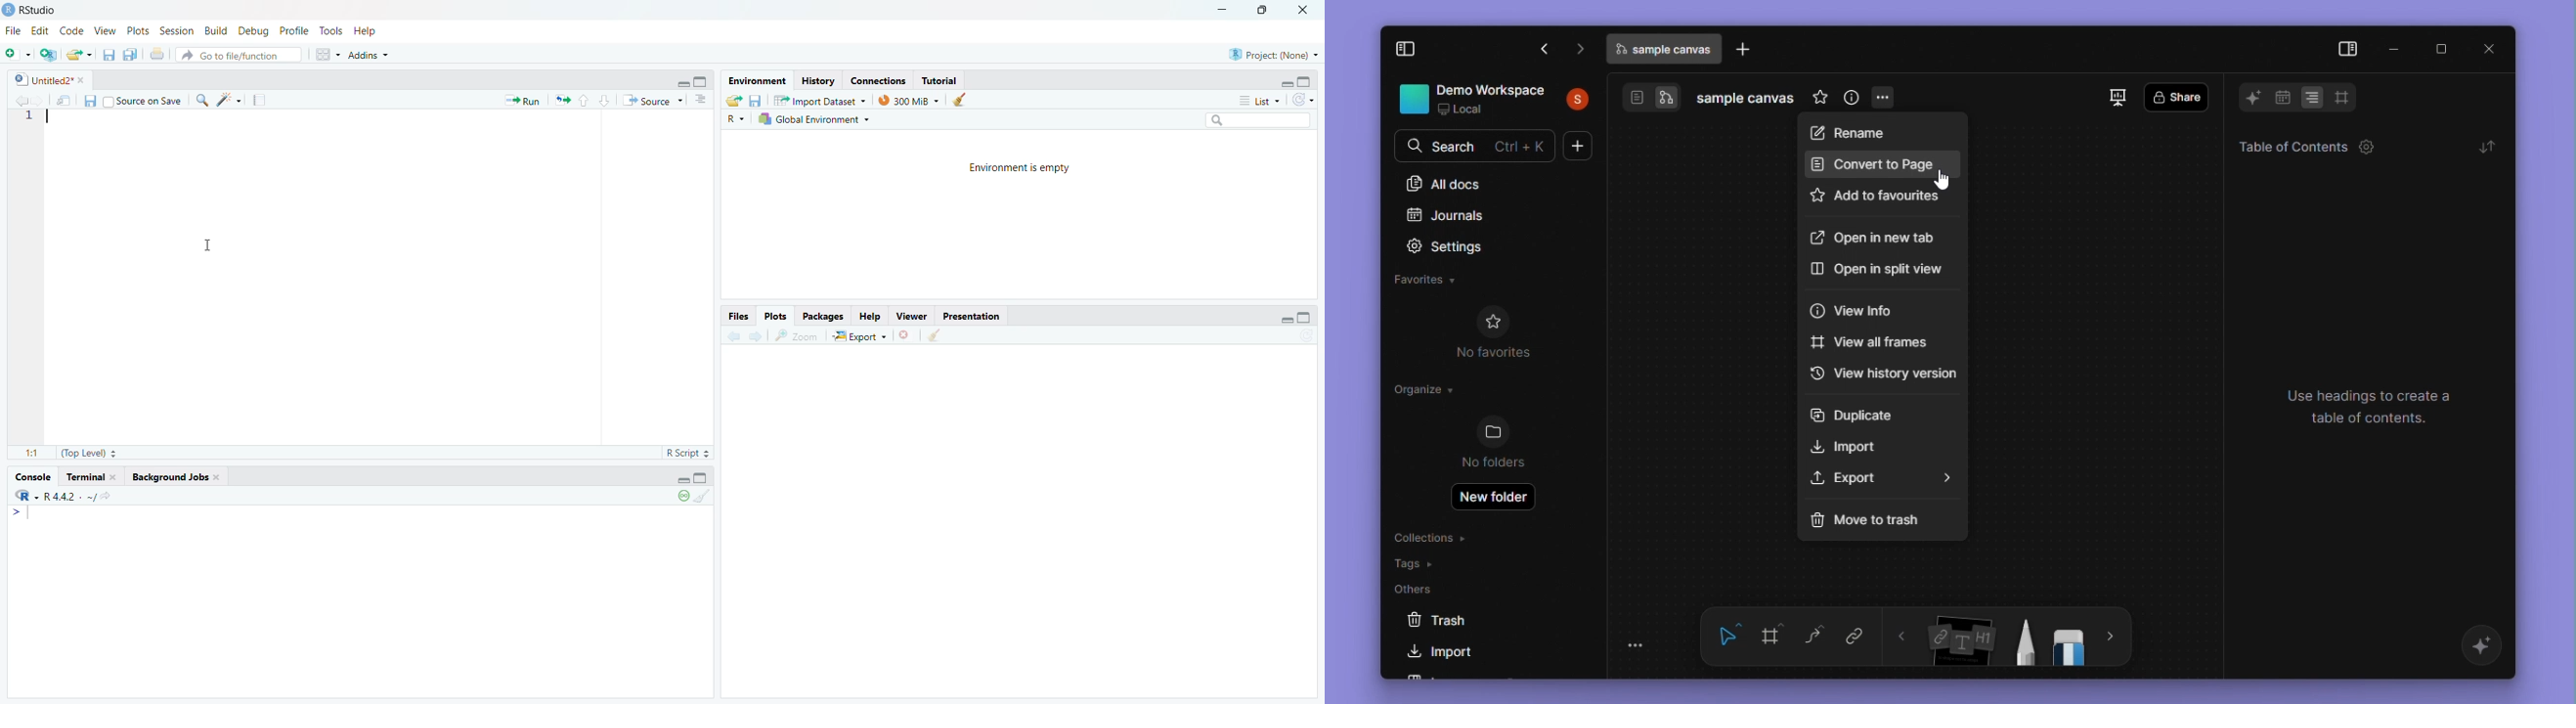 The width and height of the screenshot is (2576, 728). What do you see at coordinates (756, 81) in the screenshot?
I see `Environment` at bounding box center [756, 81].